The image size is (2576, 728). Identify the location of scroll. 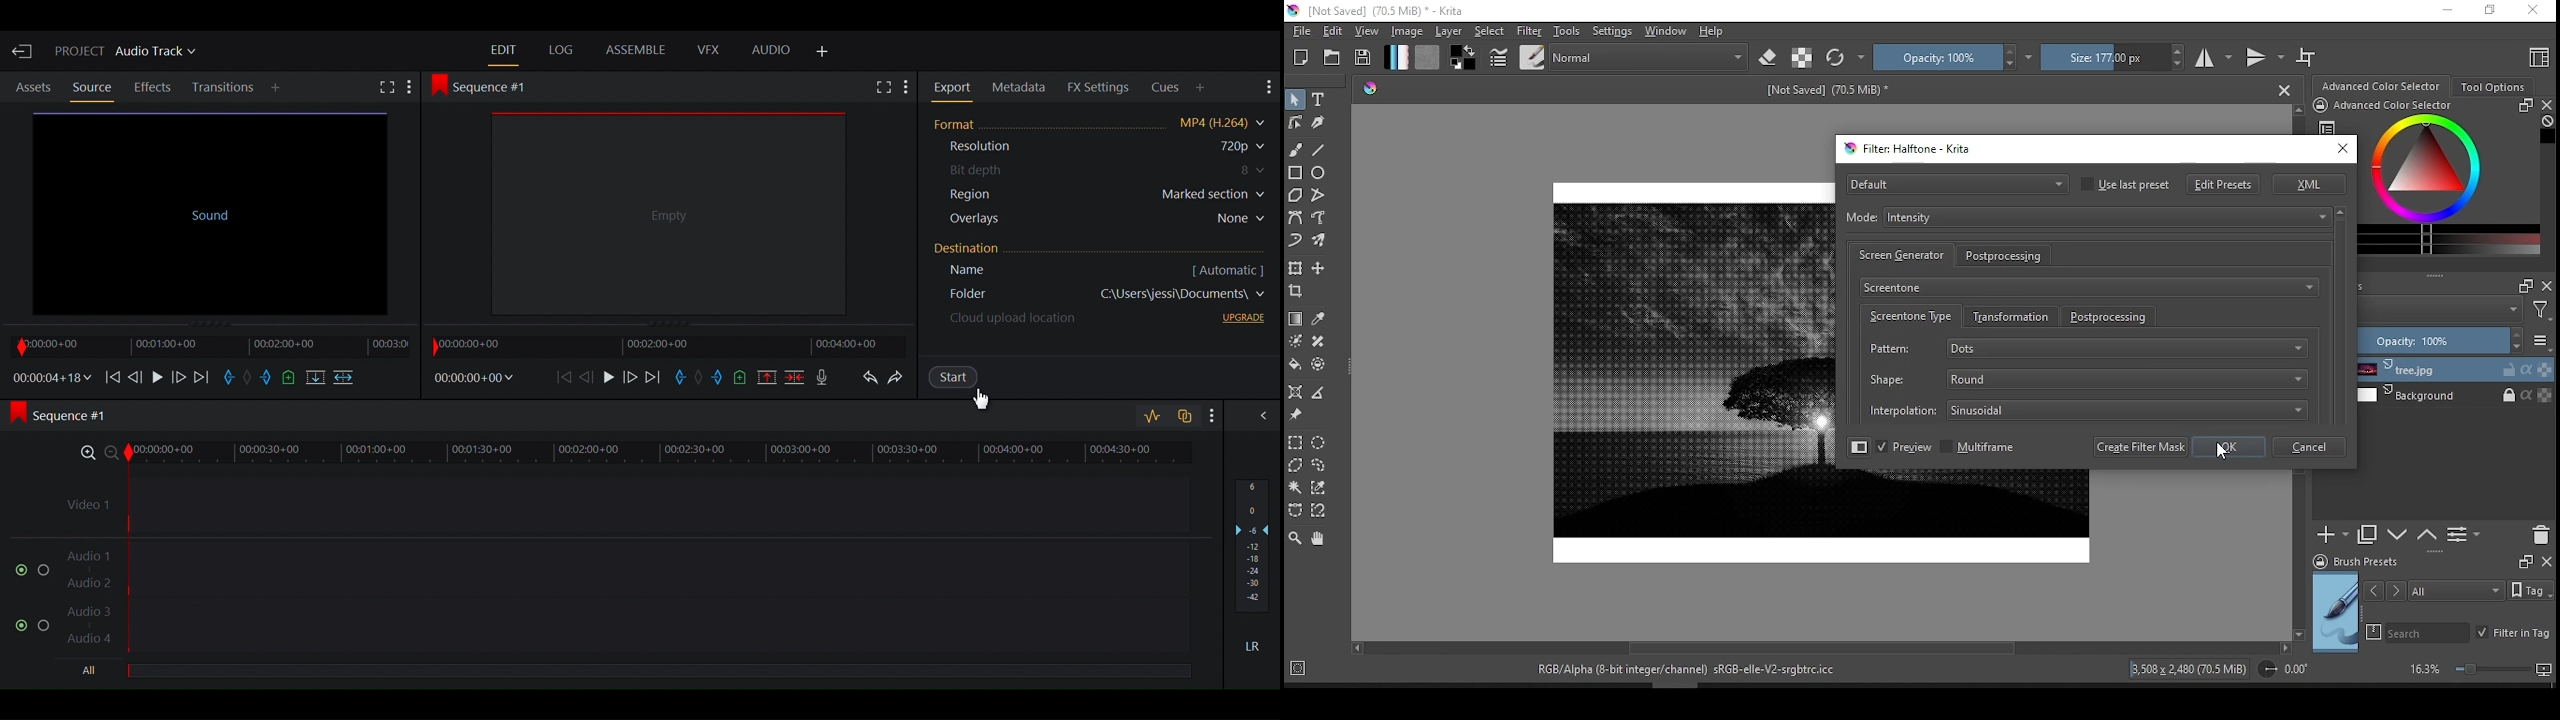
(1824, 648).